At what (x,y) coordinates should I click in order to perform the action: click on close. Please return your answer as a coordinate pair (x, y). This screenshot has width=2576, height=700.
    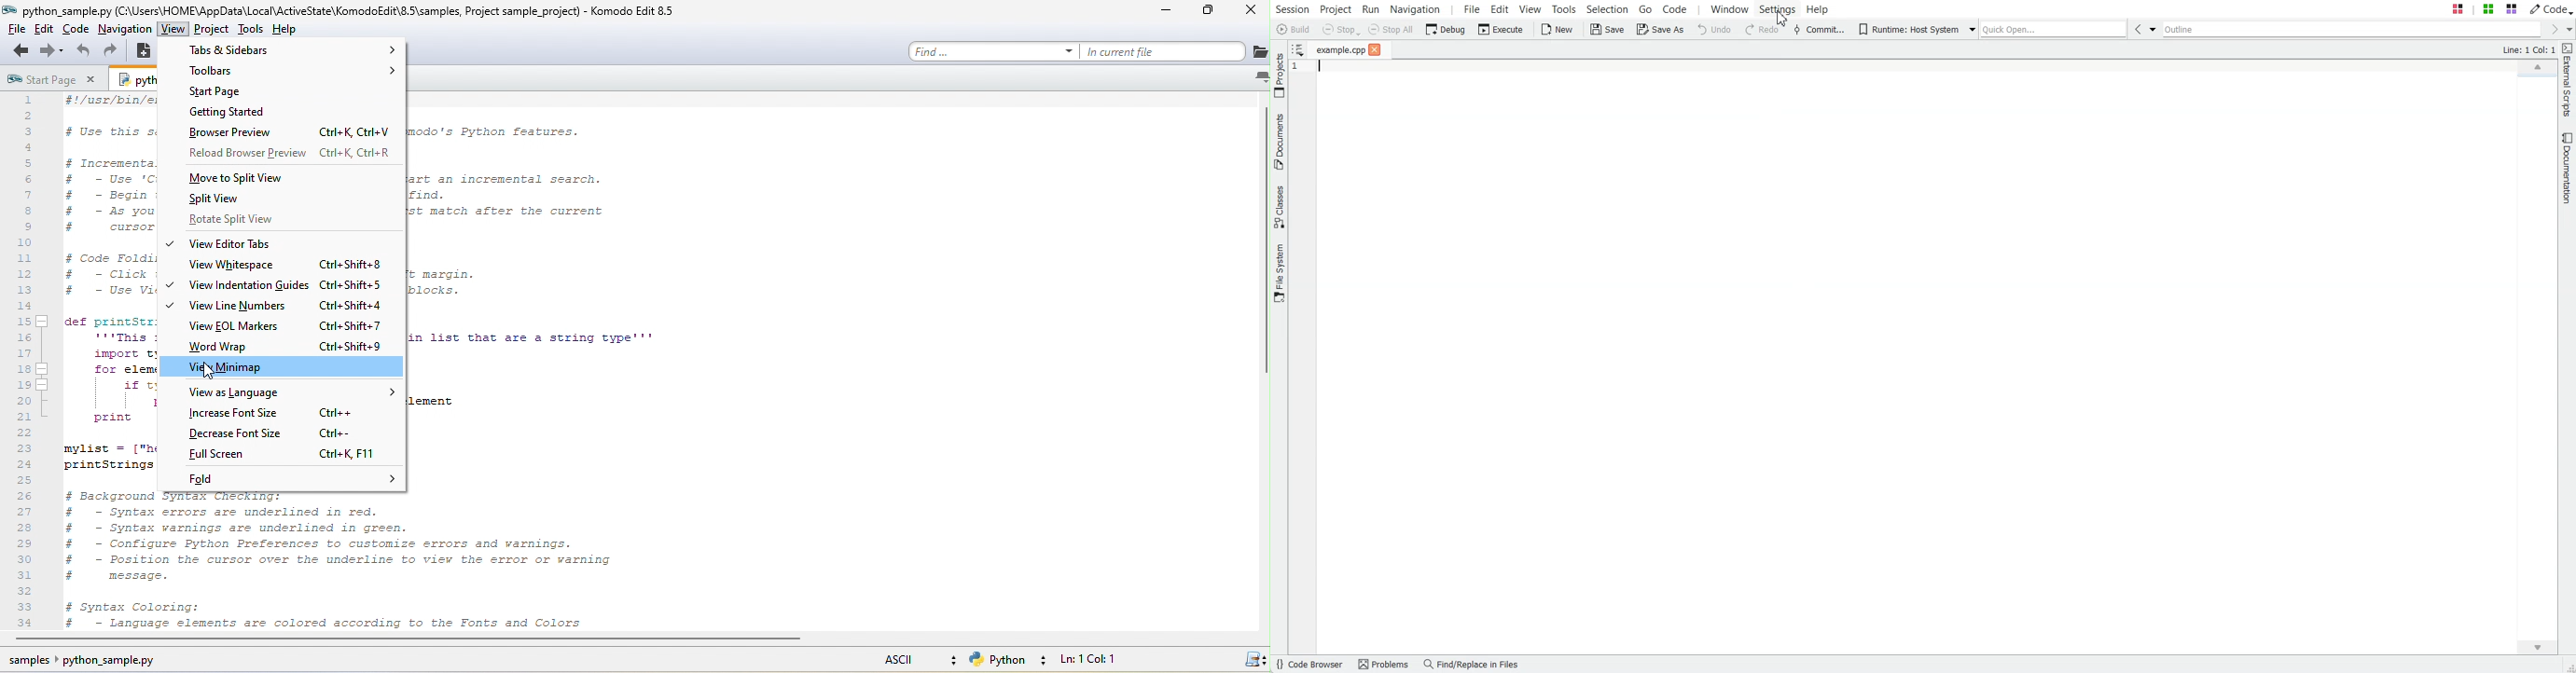
    Looking at the image, I should click on (1375, 50).